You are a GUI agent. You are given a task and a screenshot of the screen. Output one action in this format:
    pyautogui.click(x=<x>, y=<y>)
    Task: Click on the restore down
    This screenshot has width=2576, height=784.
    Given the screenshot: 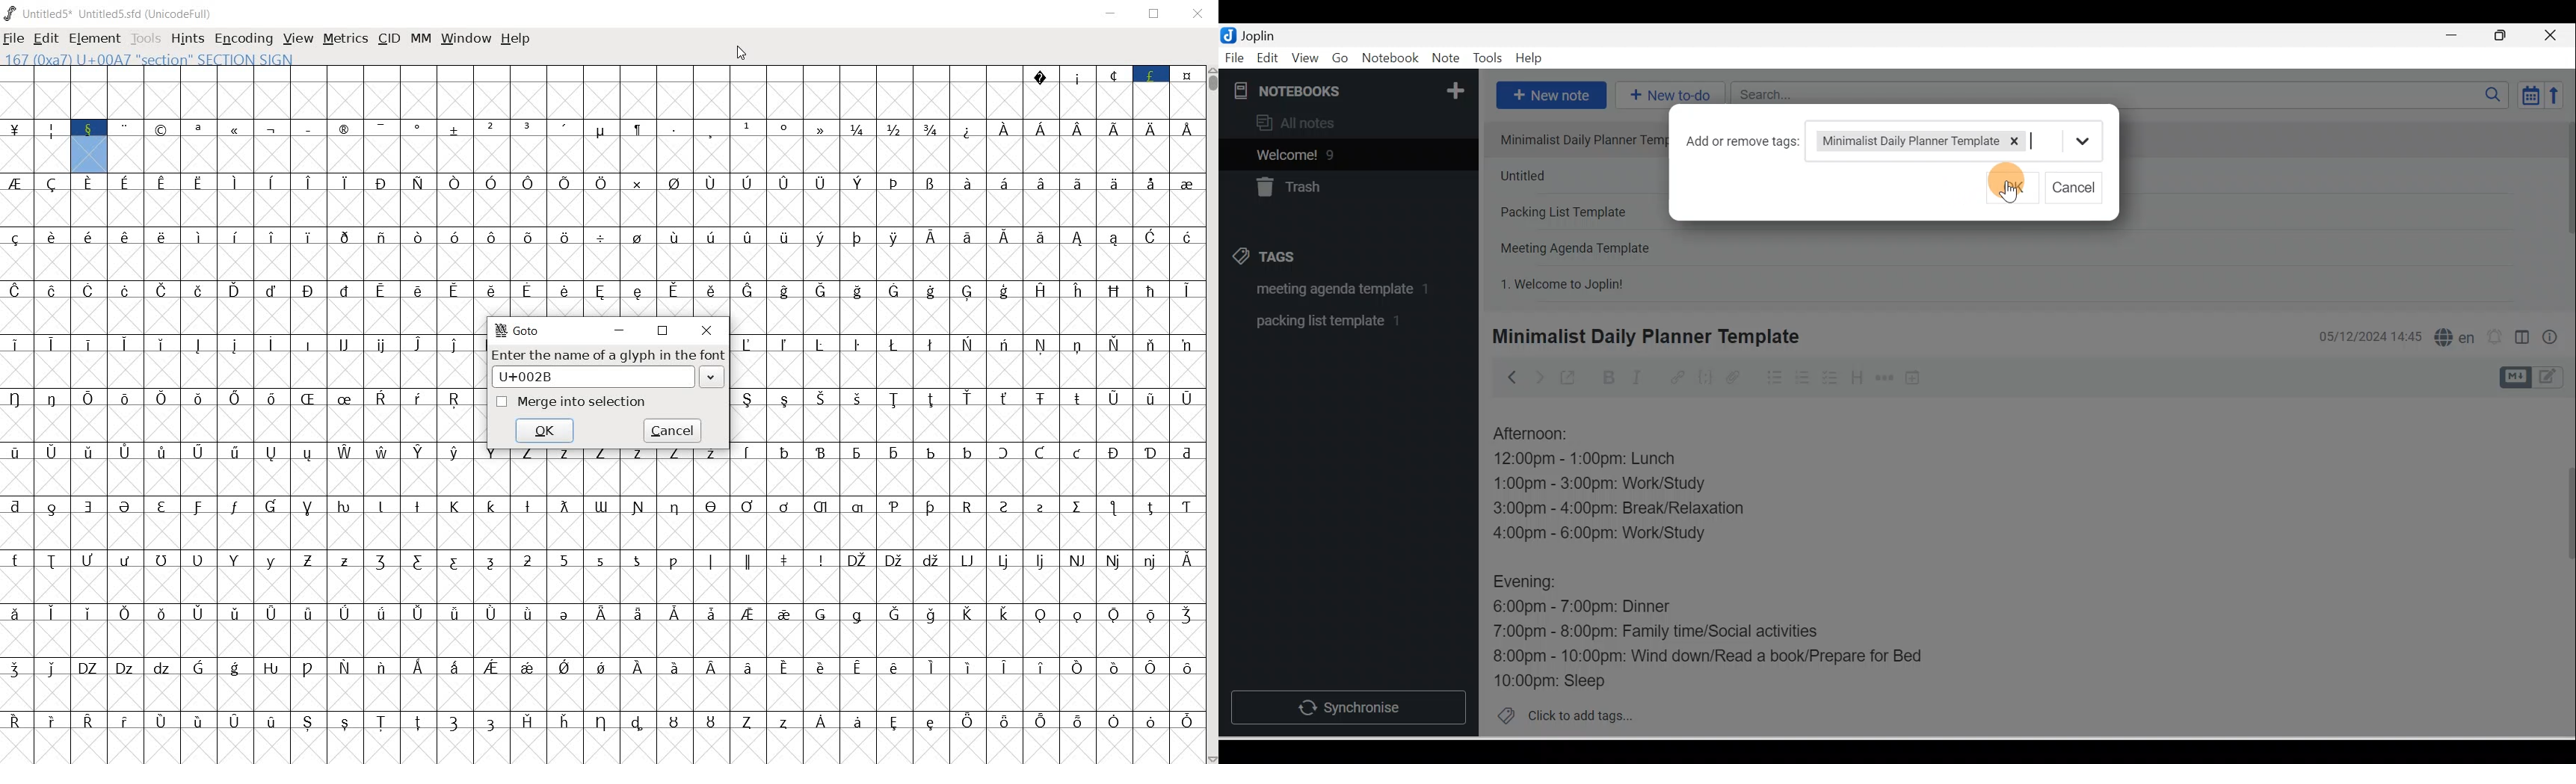 What is the action you would take?
    pyautogui.click(x=1156, y=14)
    